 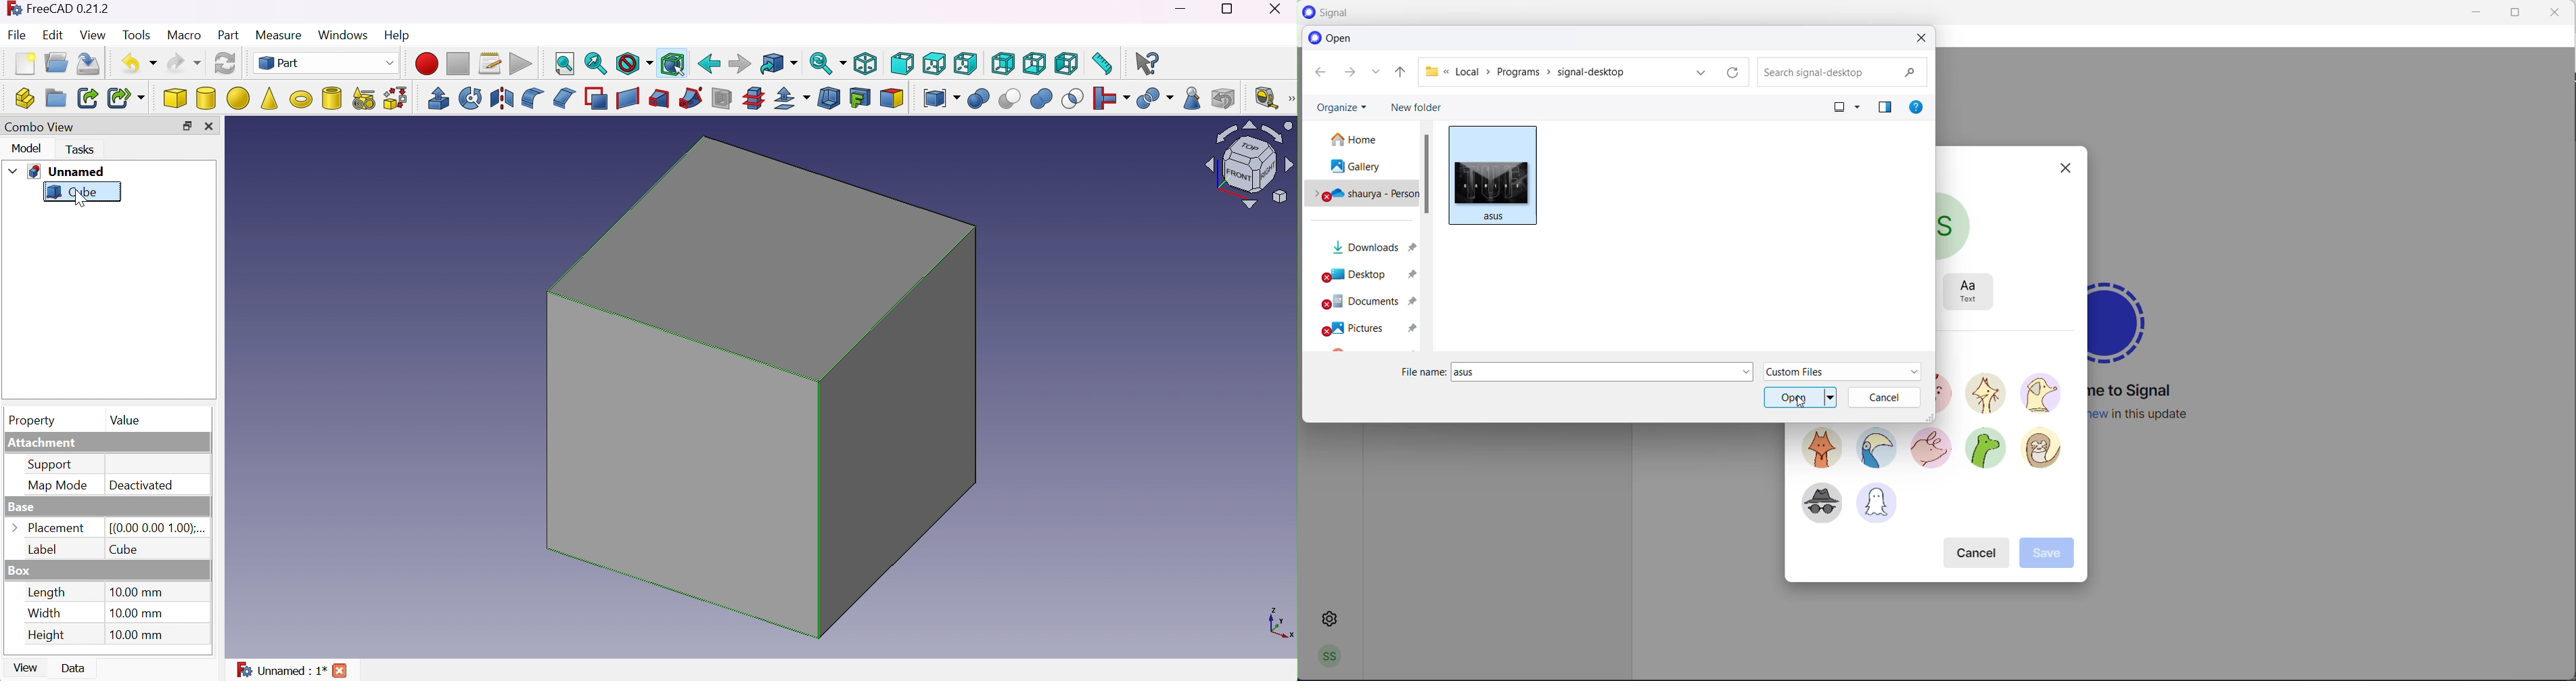 What do you see at coordinates (564, 97) in the screenshot?
I see `Chamfer` at bounding box center [564, 97].